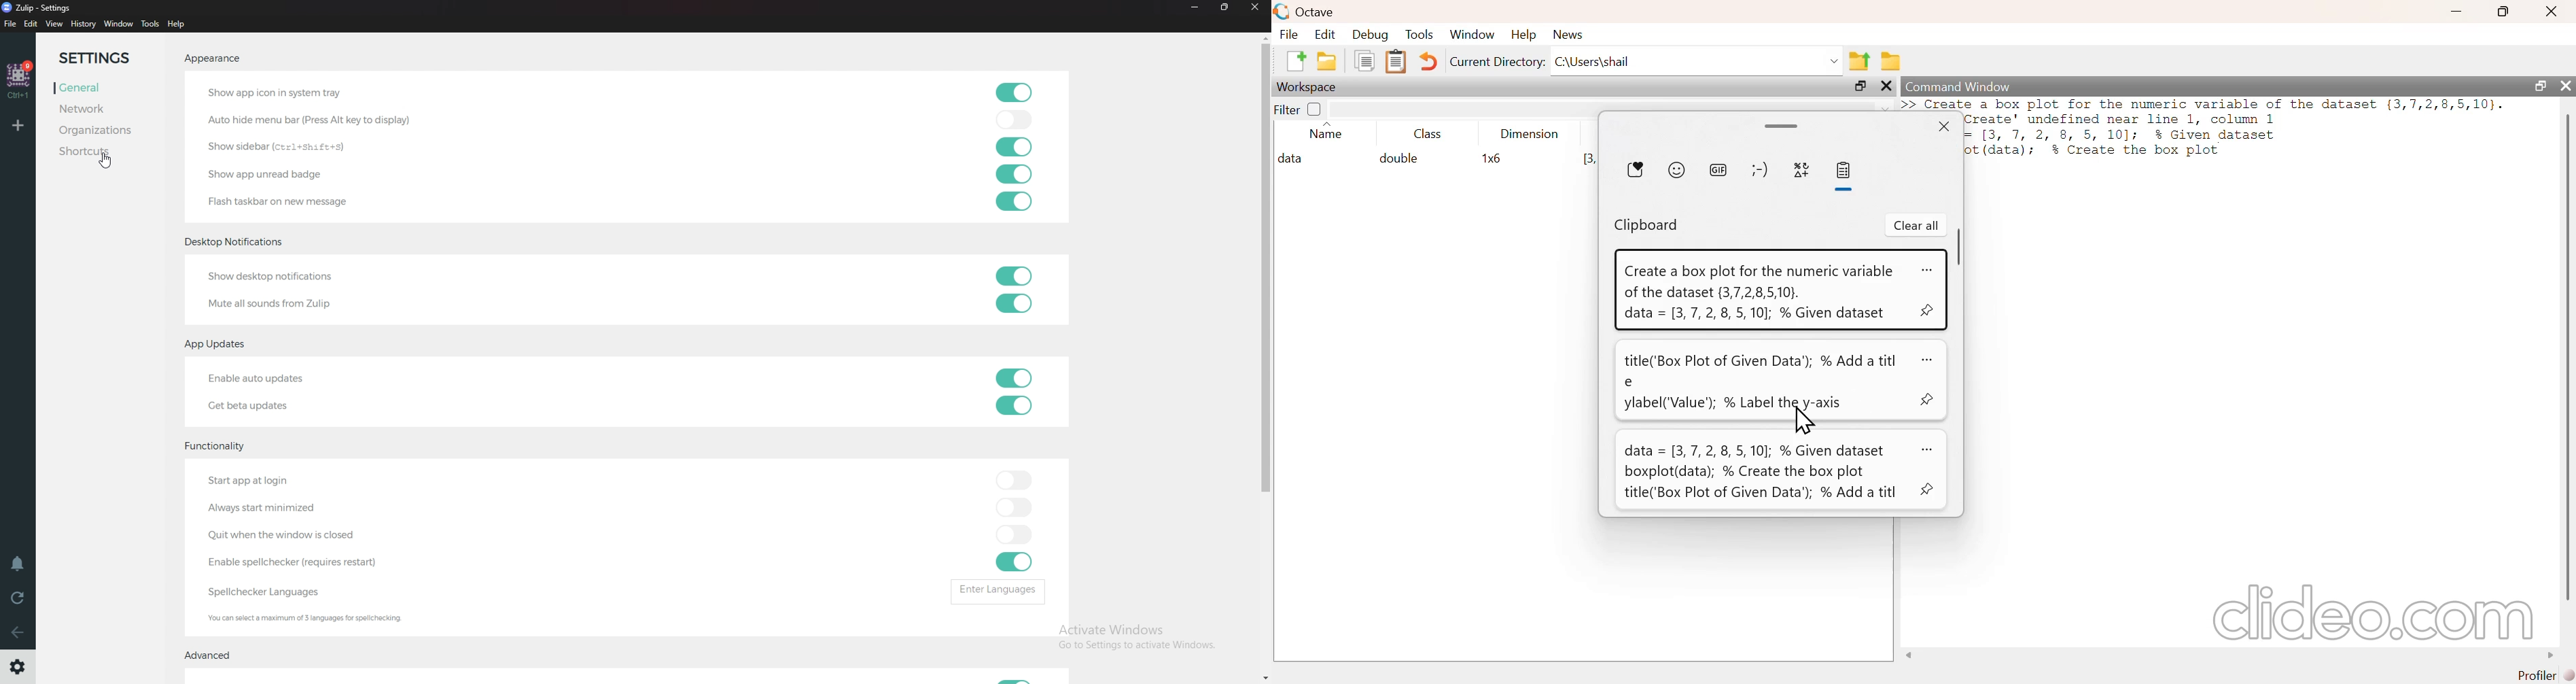 This screenshot has width=2576, height=700. What do you see at coordinates (1531, 132) in the screenshot?
I see `dimension` at bounding box center [1531, 132].